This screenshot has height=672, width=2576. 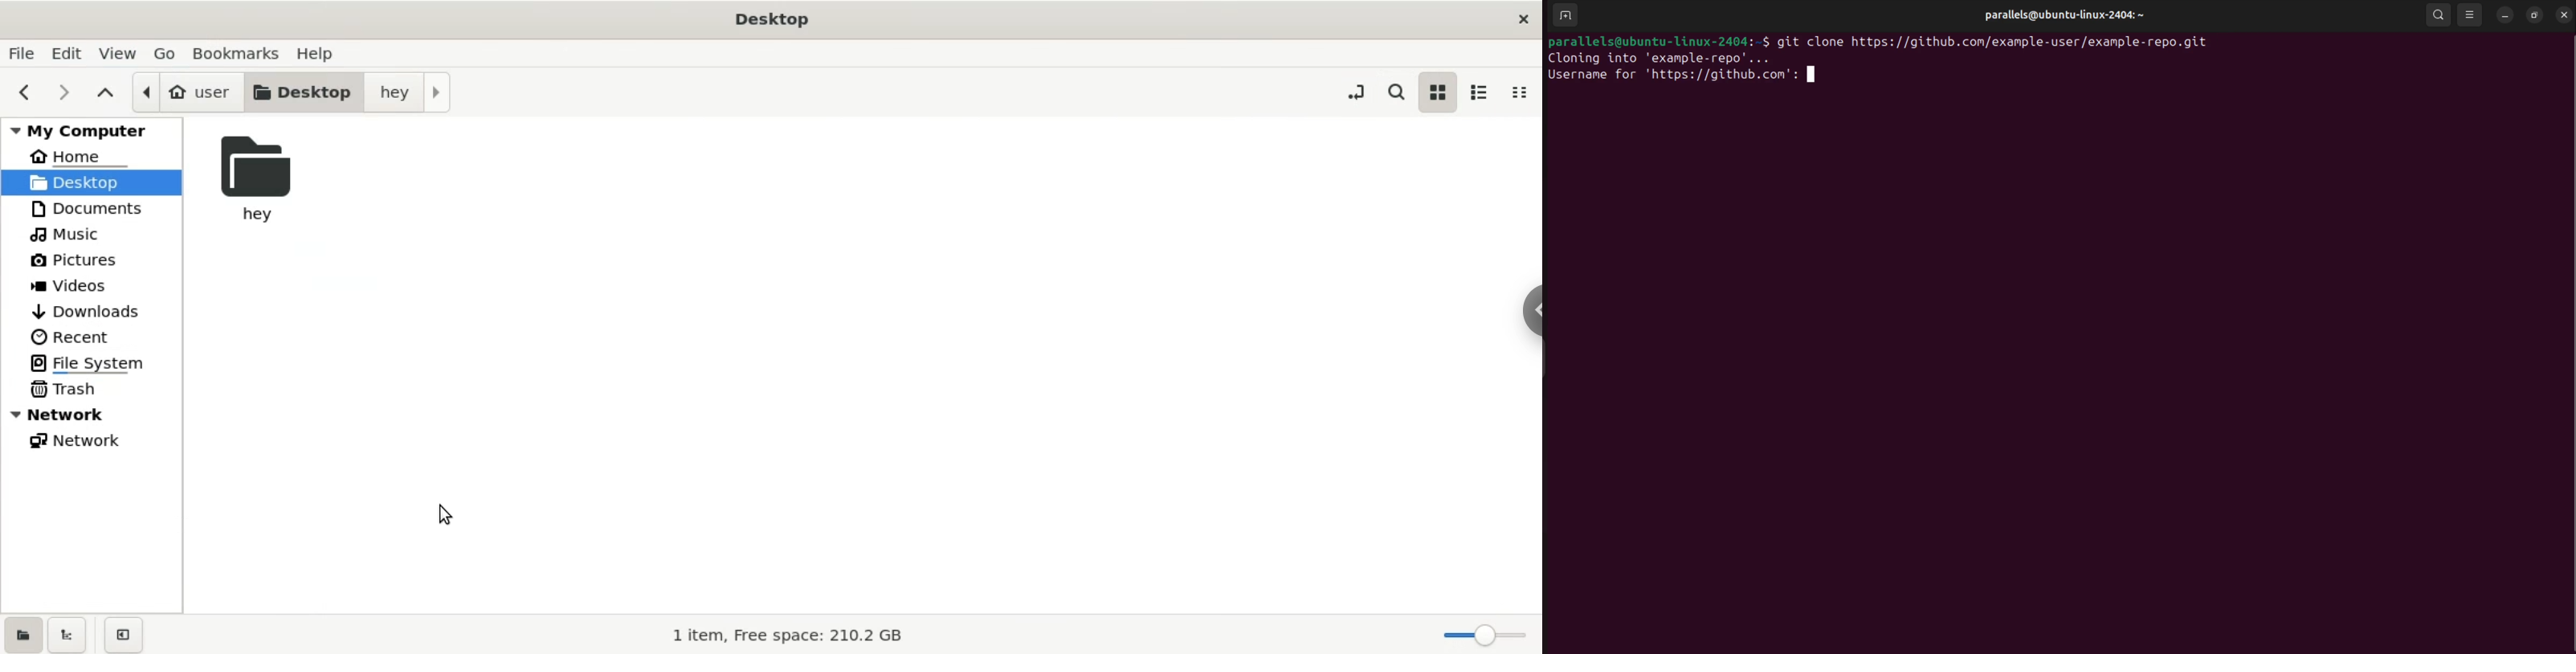 I want to click on add terminal, so click(x=1563, y=16).